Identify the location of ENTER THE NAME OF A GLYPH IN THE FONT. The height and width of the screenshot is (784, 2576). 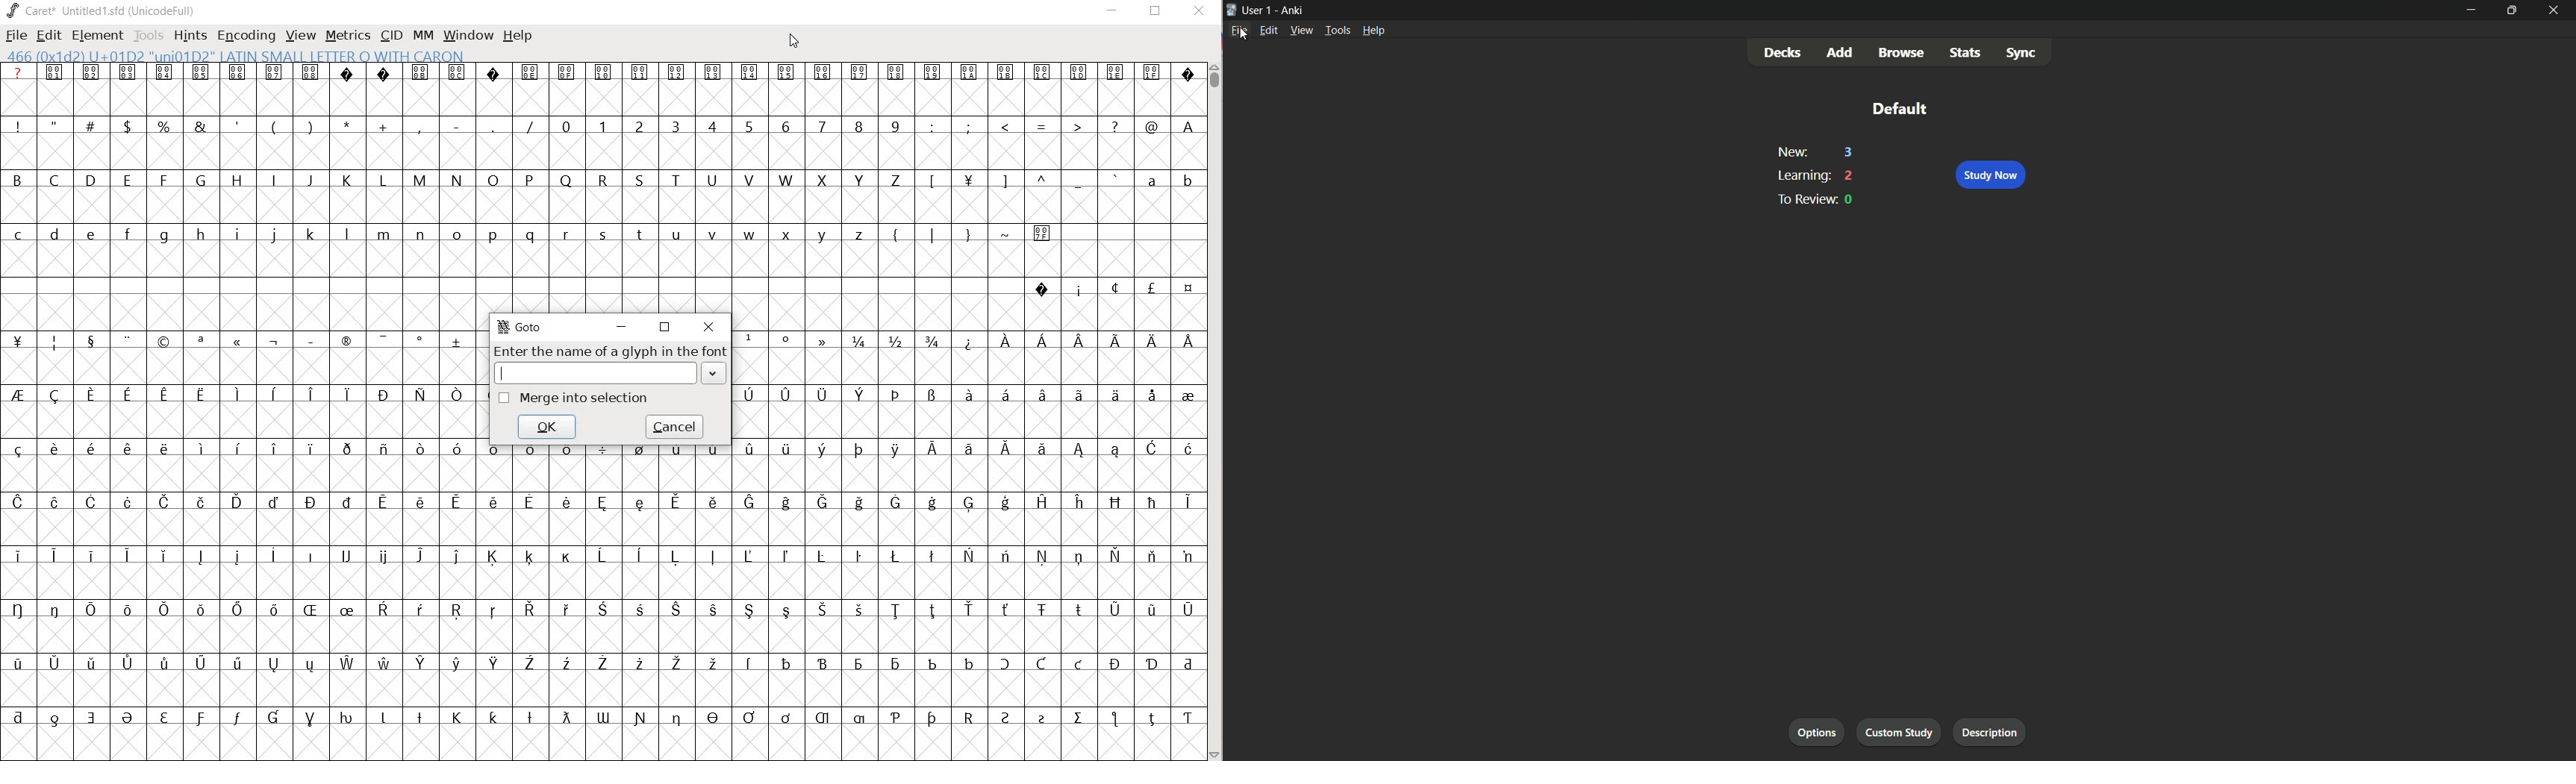
(609, 351).